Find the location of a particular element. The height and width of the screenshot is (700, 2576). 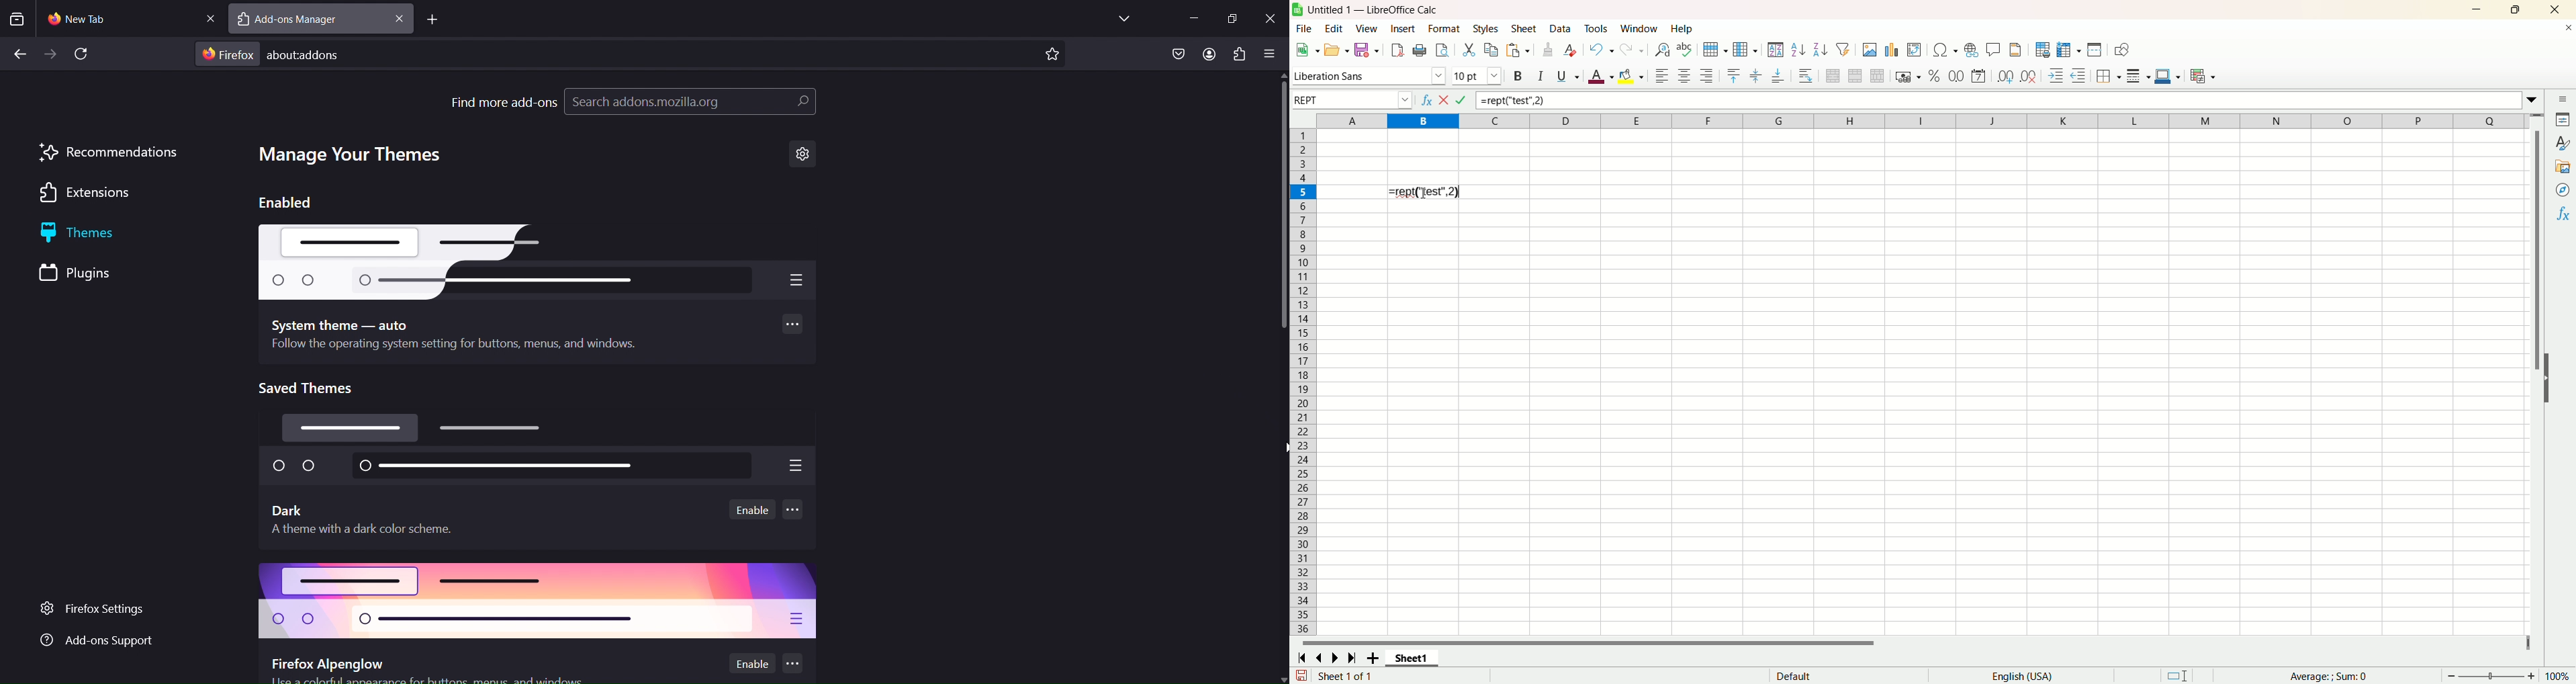

Firefox Alpenglow use a colorful appearance for buttons and menus is located at coordinates (426, 669).